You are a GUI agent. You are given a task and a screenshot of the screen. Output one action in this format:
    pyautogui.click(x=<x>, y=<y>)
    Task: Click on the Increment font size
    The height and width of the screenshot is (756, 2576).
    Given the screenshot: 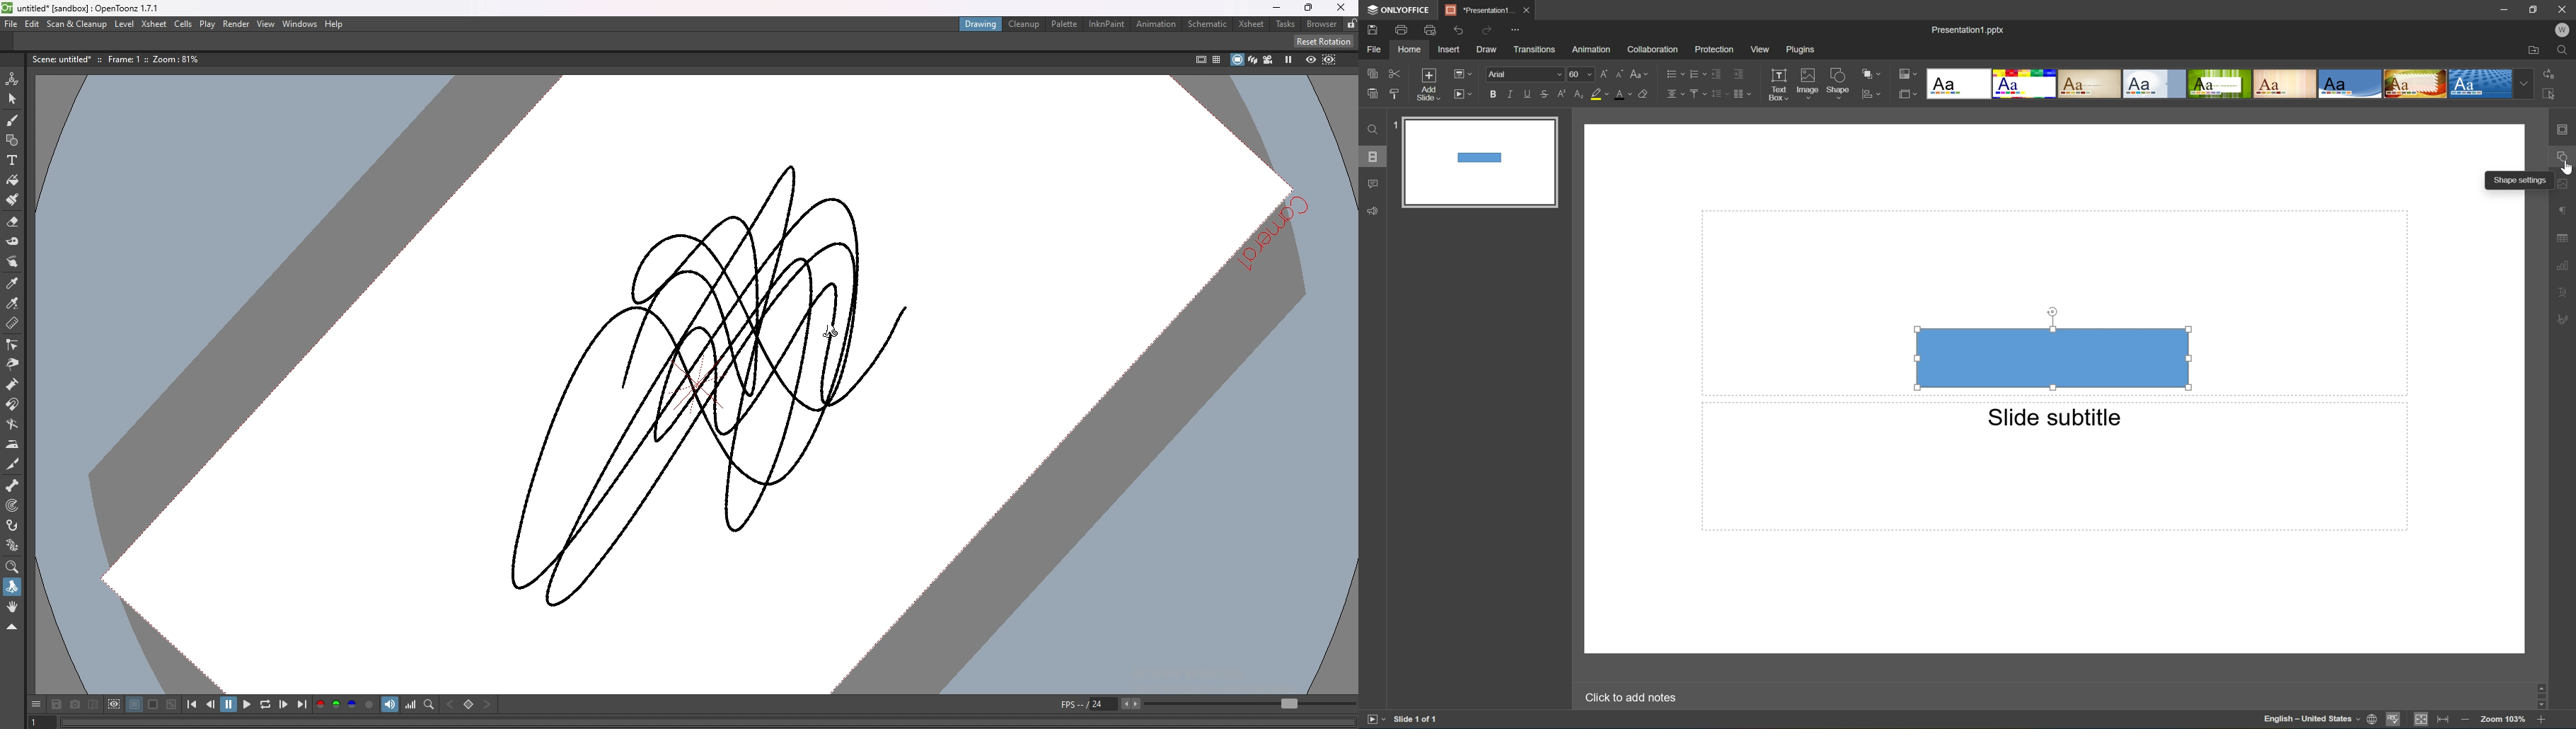 What is the action you would take?
    pyautogui.click(x=1602, y=73)
    